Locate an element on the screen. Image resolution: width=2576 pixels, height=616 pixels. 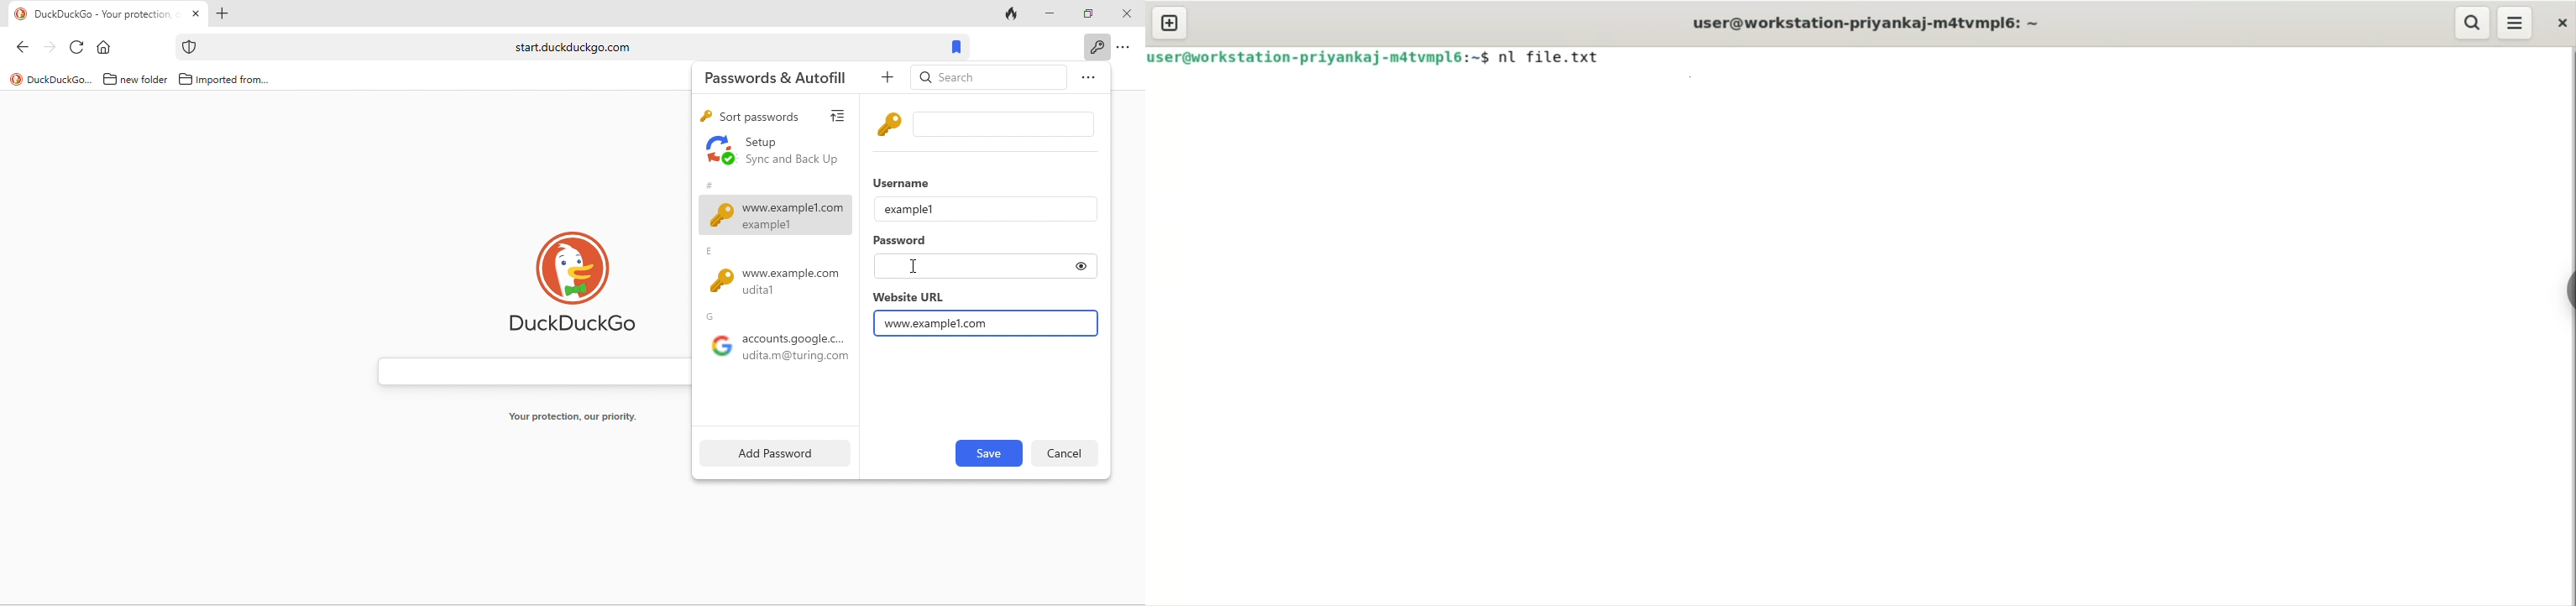
nl file.txt is located at coordinates (1553, 57).